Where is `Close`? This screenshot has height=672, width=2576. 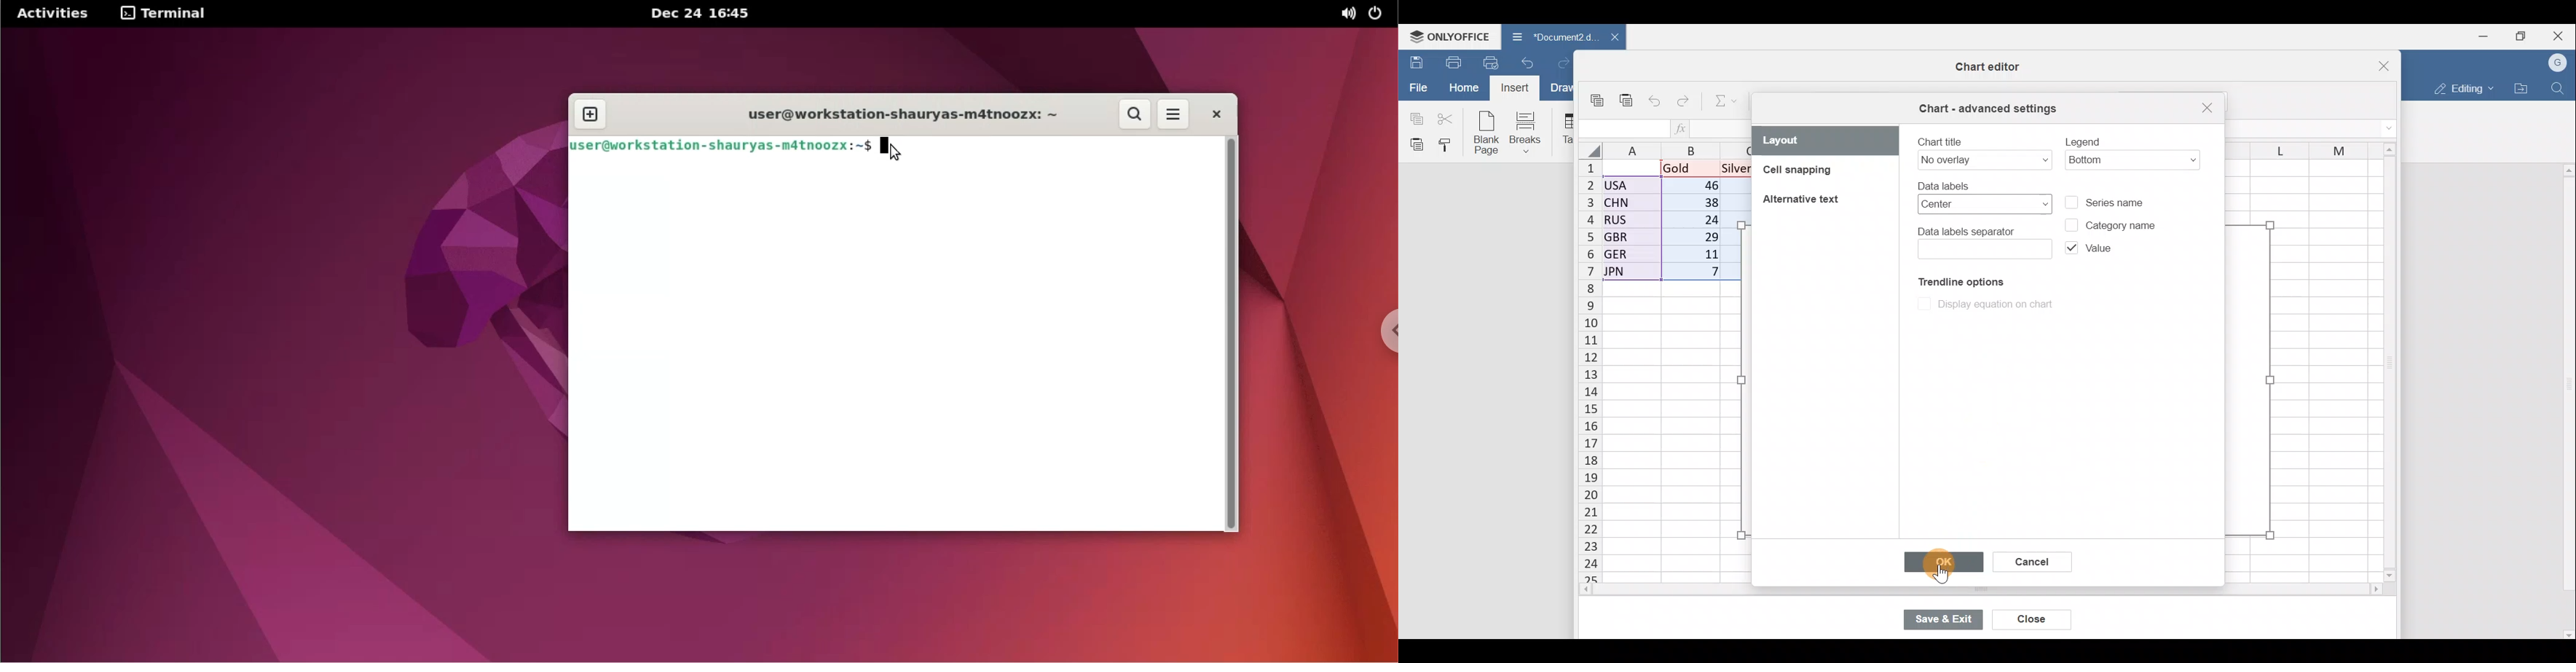 Close is located at coordinates (2034, 621).